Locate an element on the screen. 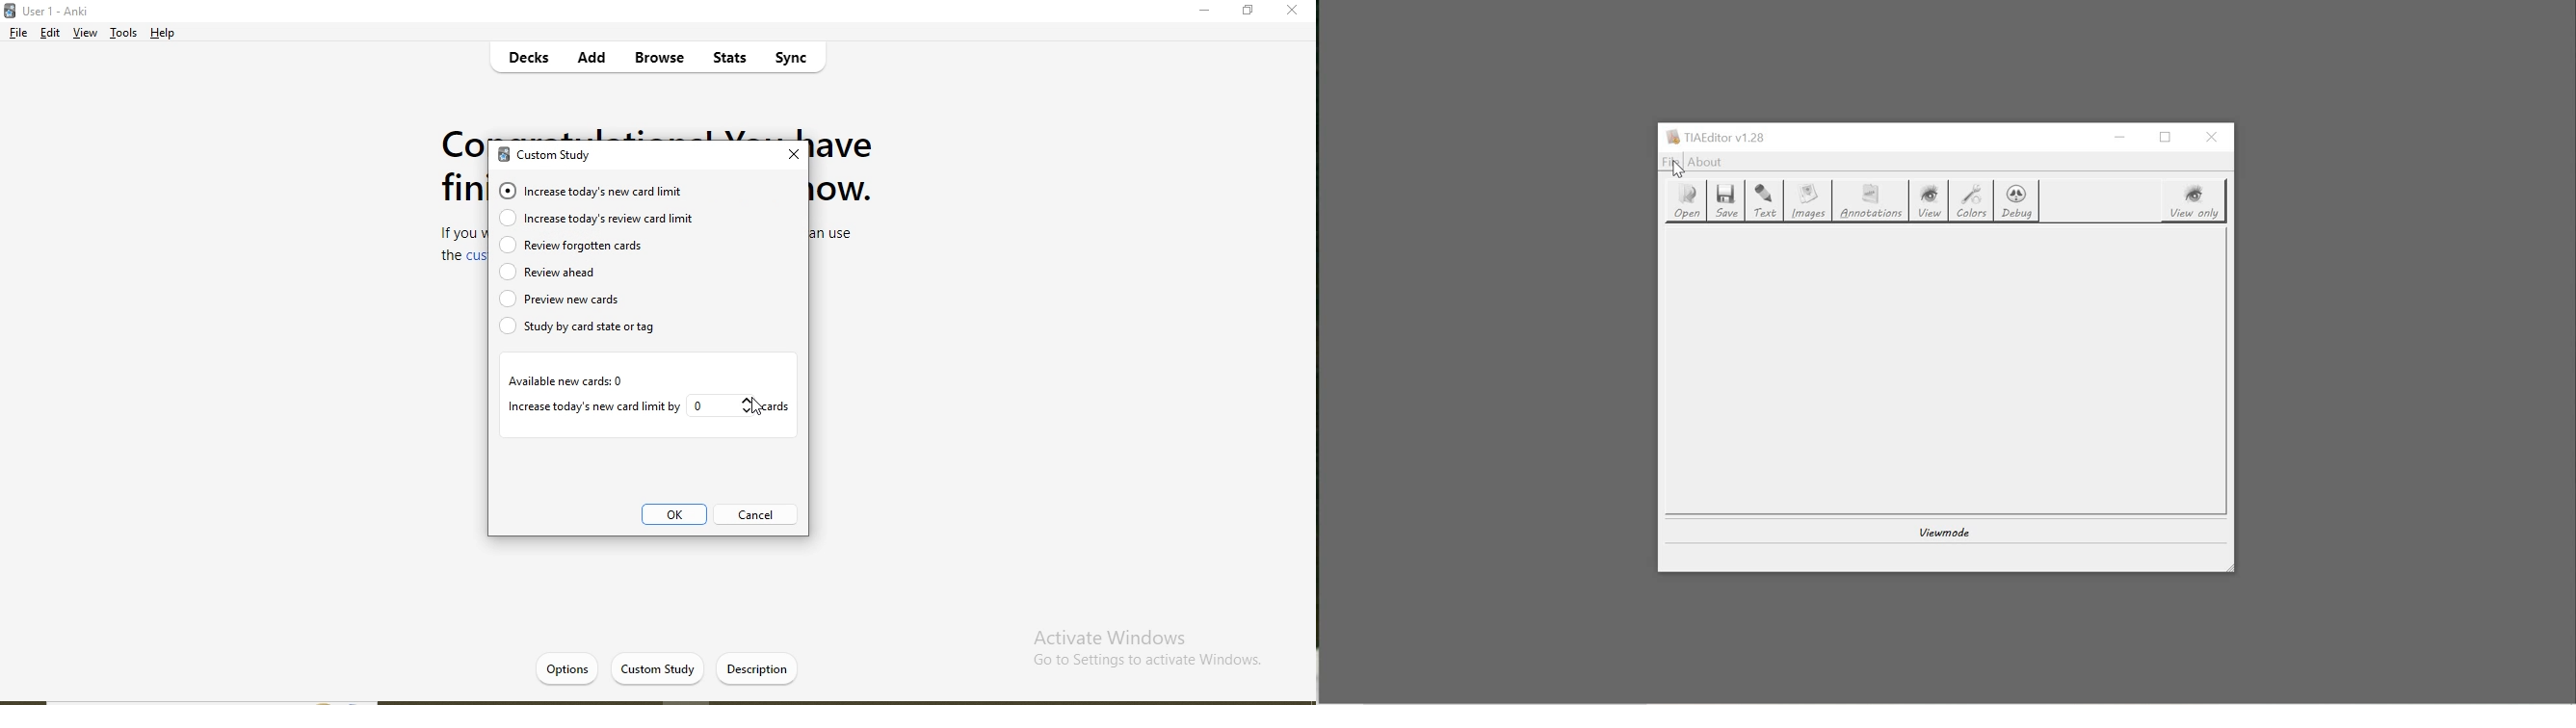 The image size is (2576, 728). restore down is located at coordinates (2169, 137).